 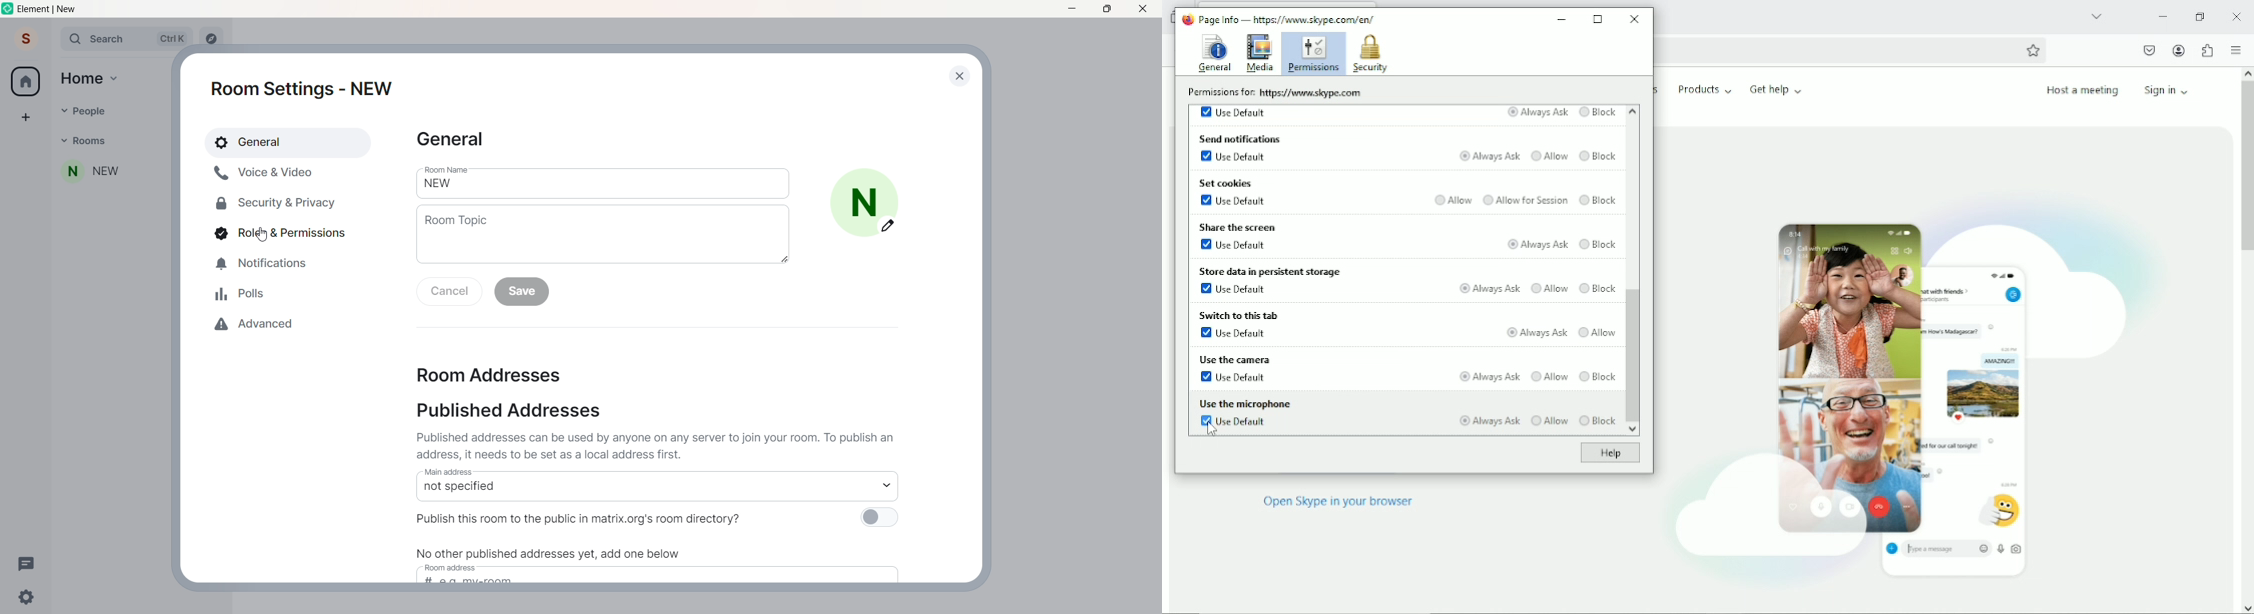 I want to click on voice and video, so click(x=268, y=173).